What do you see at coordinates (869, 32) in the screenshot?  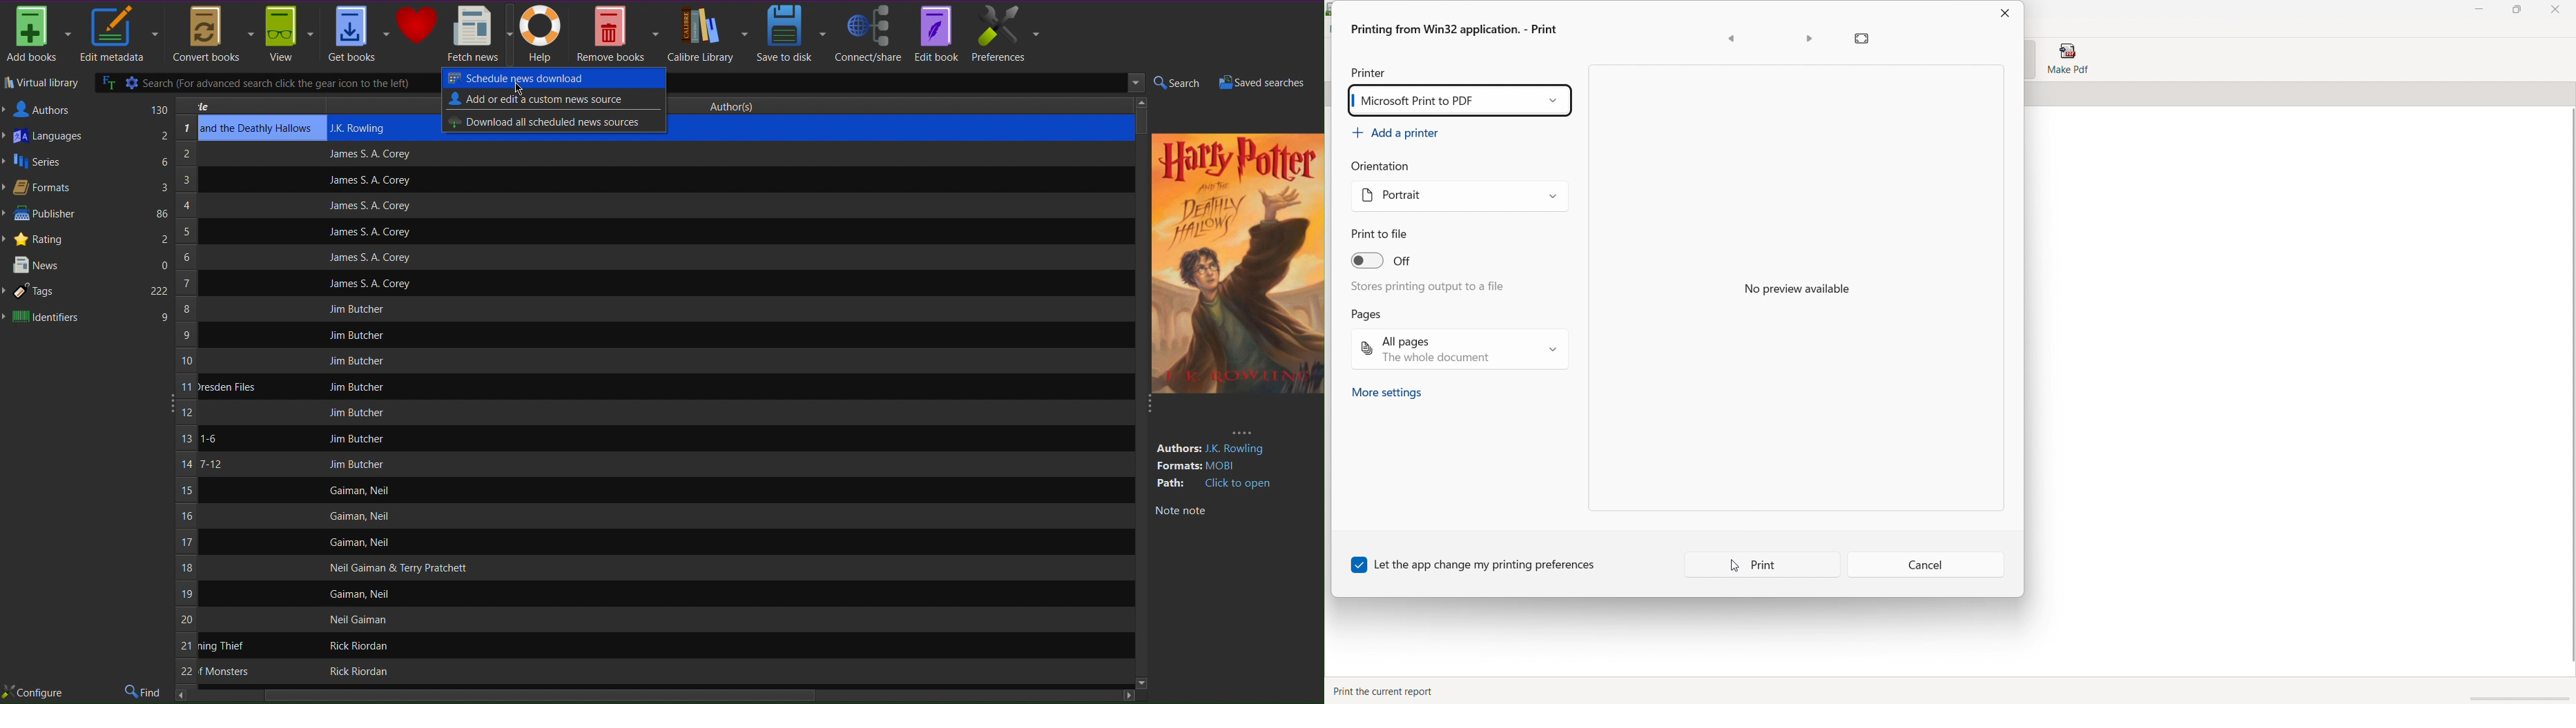 I see `Connect/Share` at bounding box center [869, 32].